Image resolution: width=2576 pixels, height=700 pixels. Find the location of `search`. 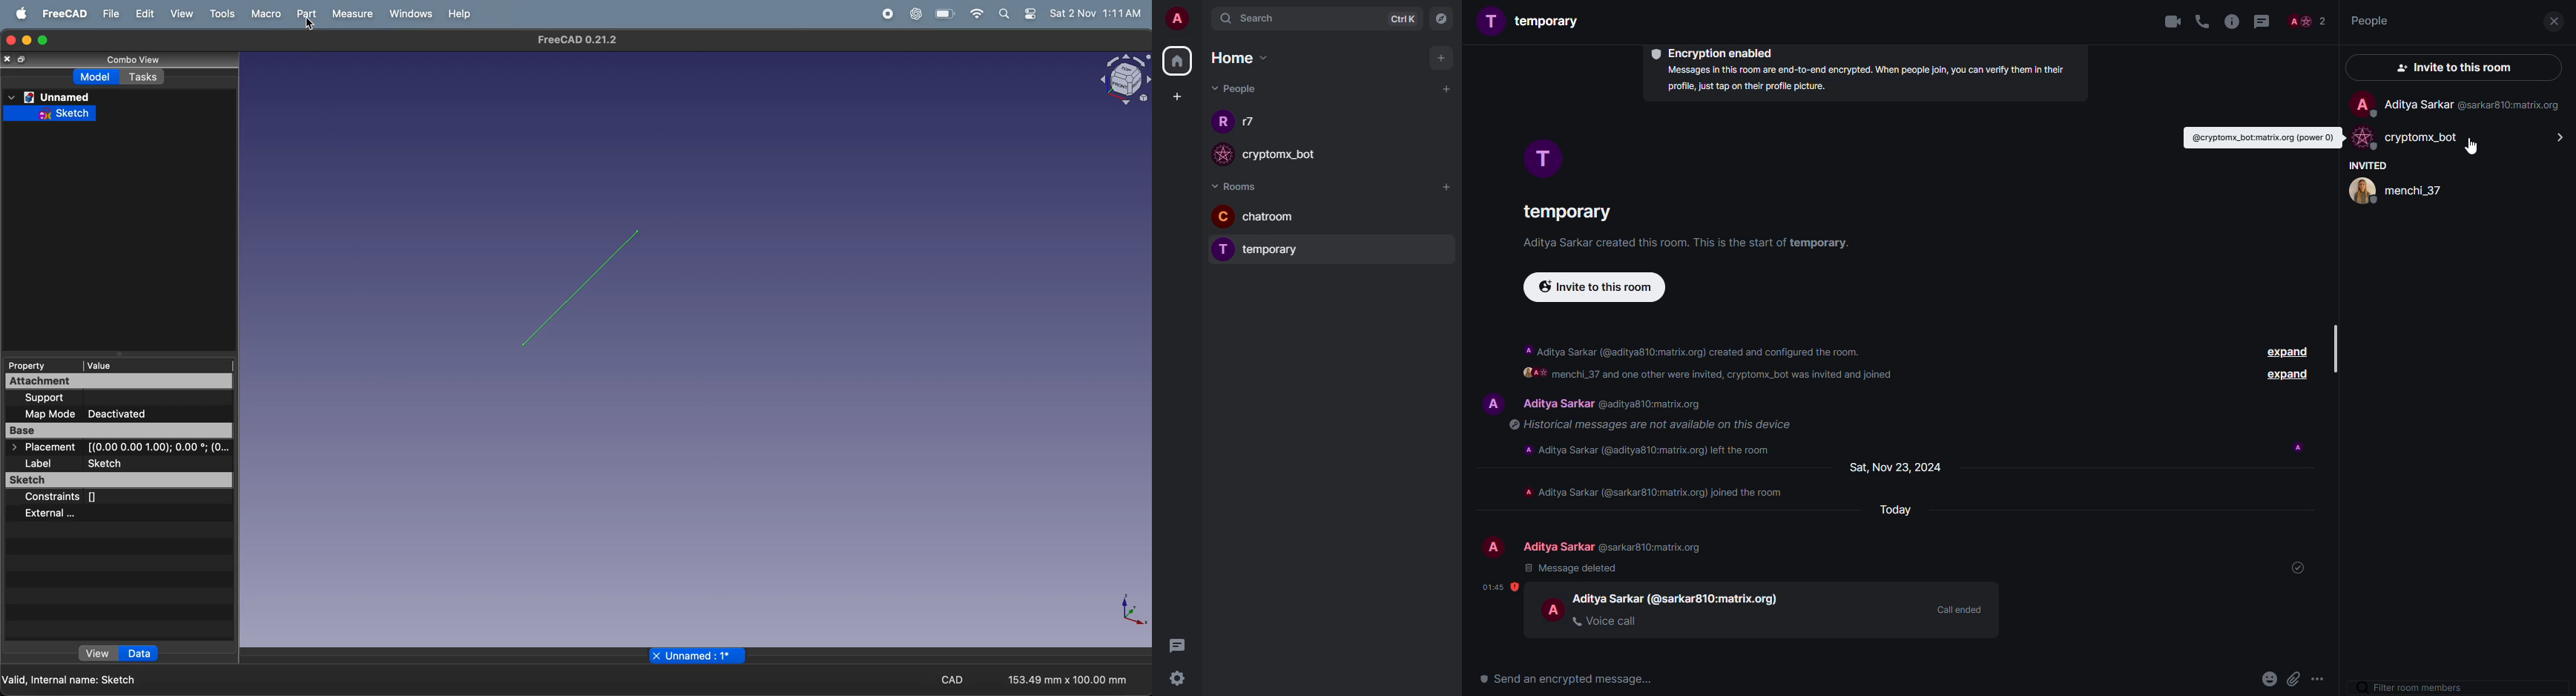

search is located at coordinates (1253, 22).